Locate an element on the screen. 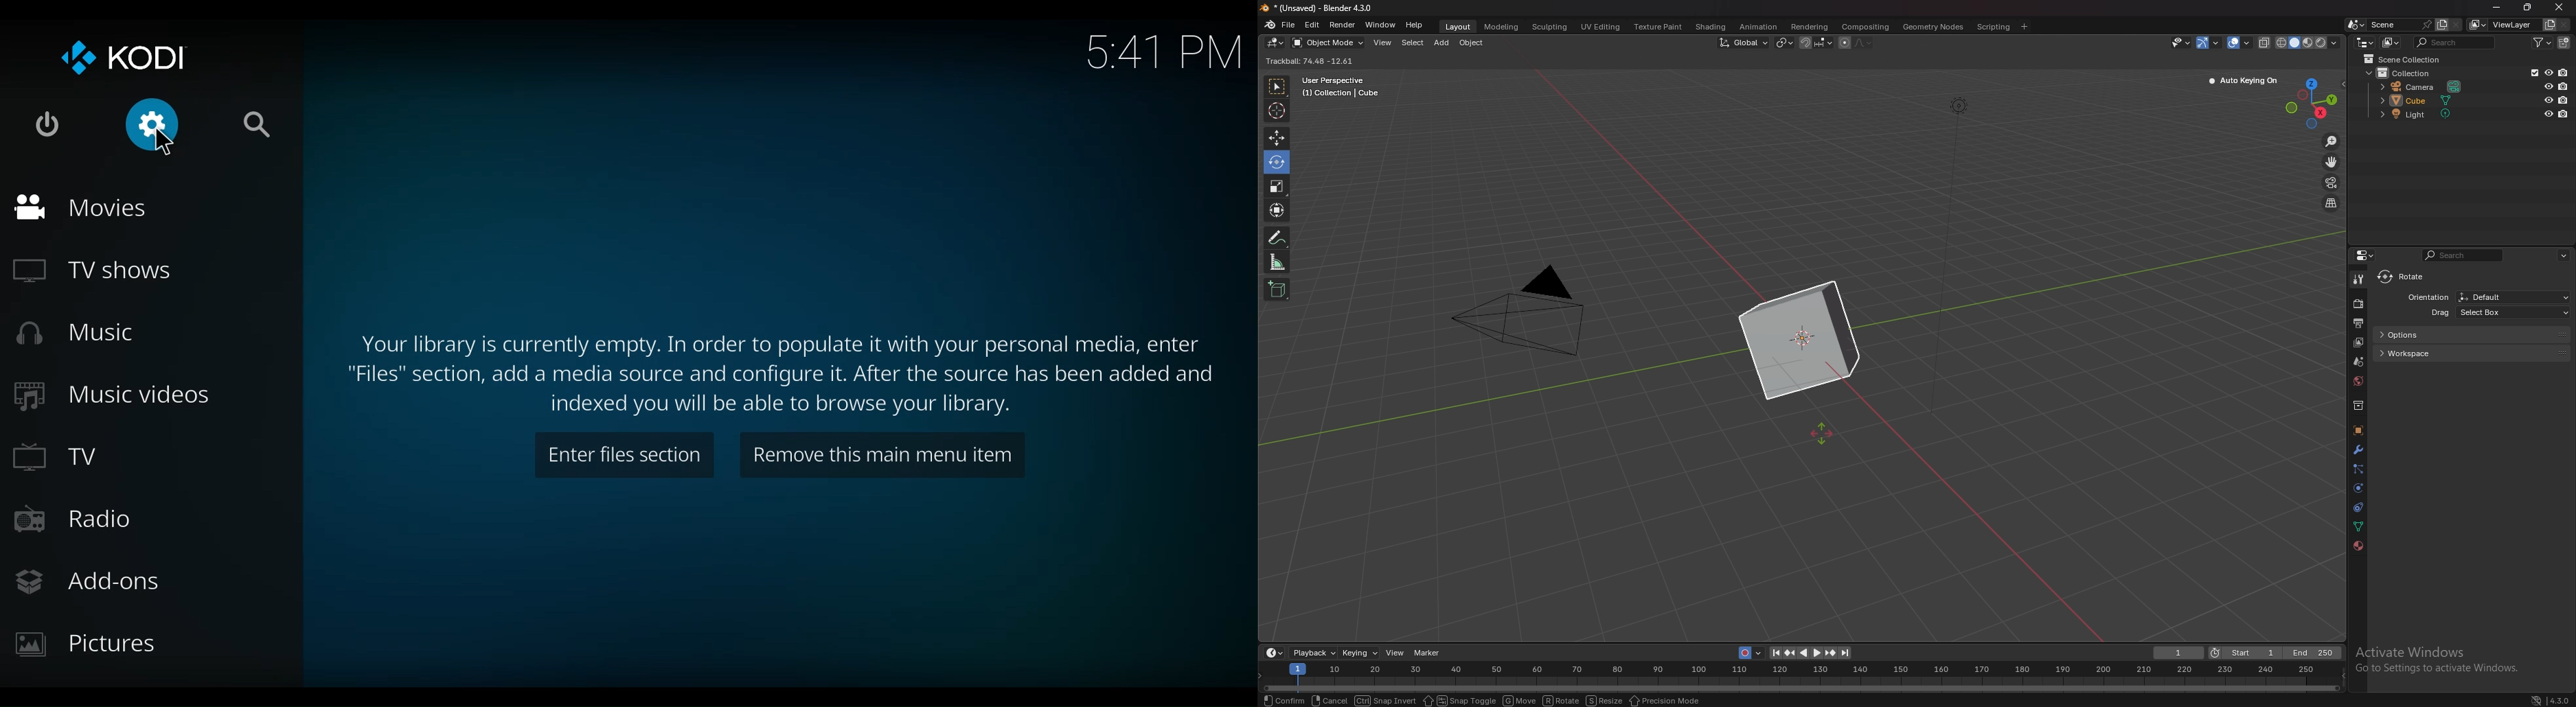 Image resolution: width=2576 pixels, height=728 pixels. workspace is located at coordinates (2476, 353).